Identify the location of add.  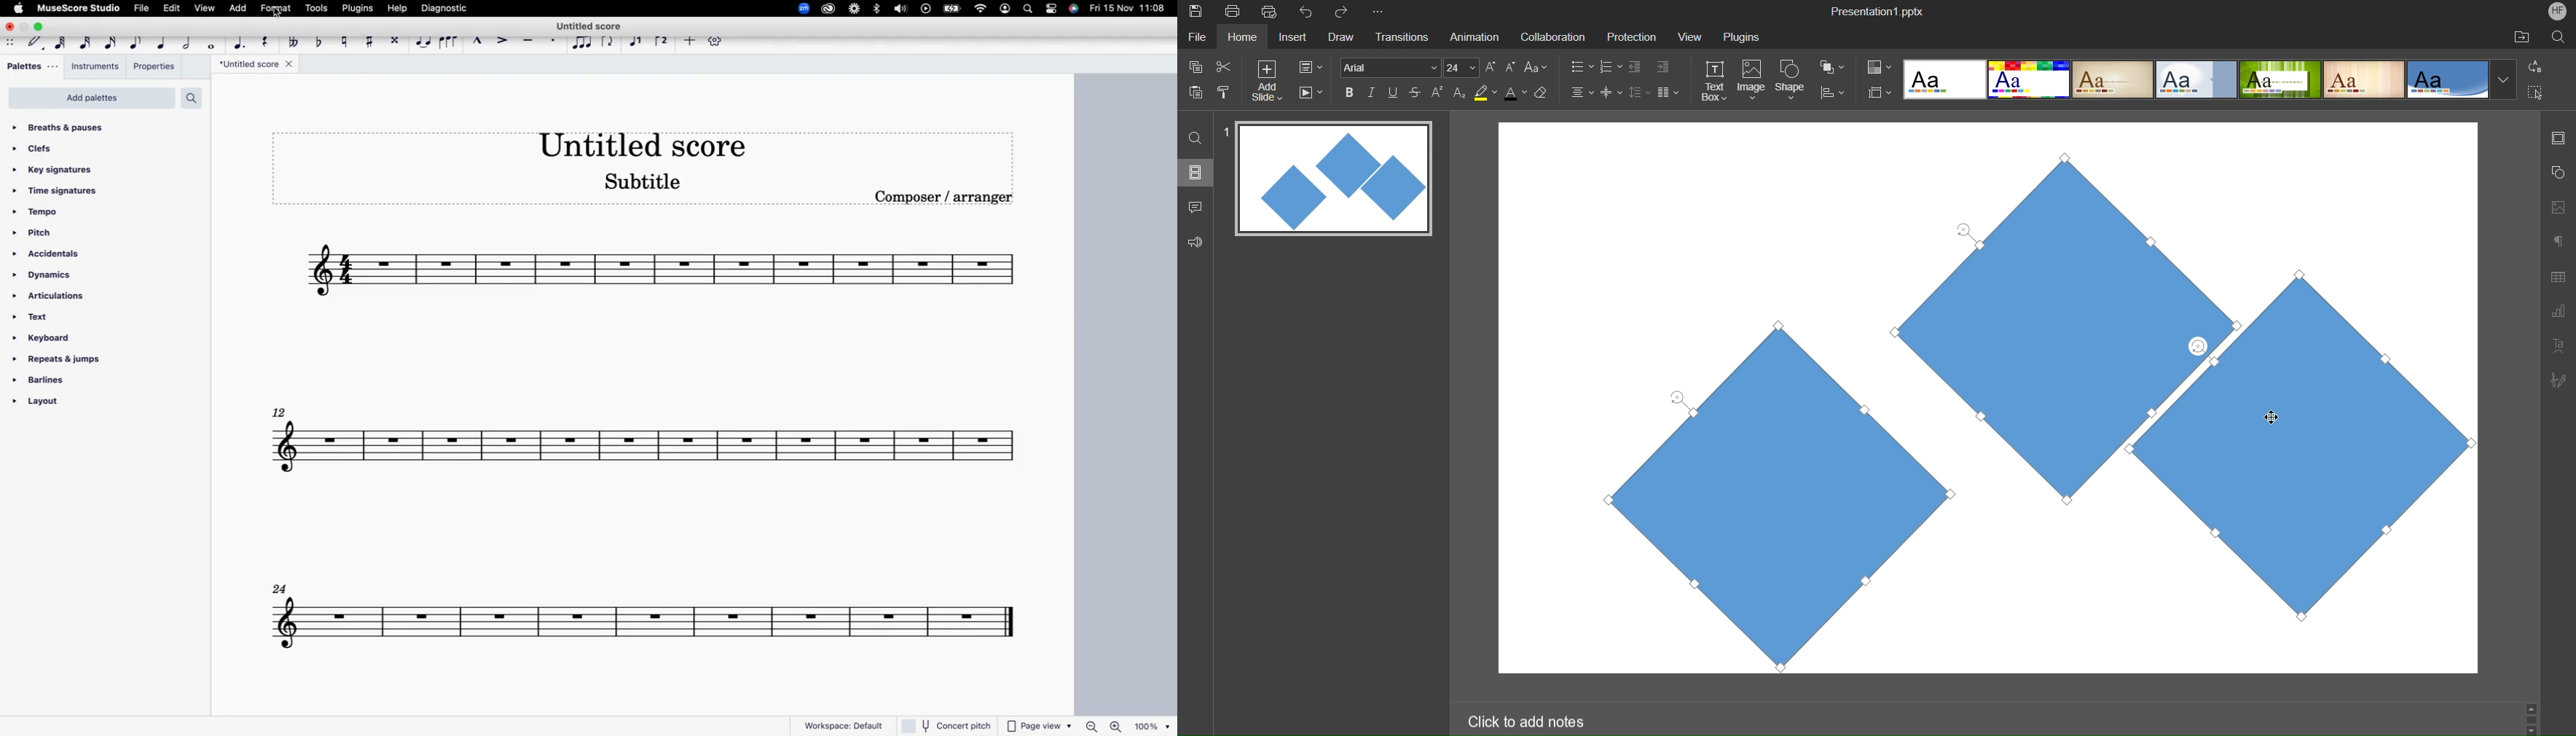
(240, 9).